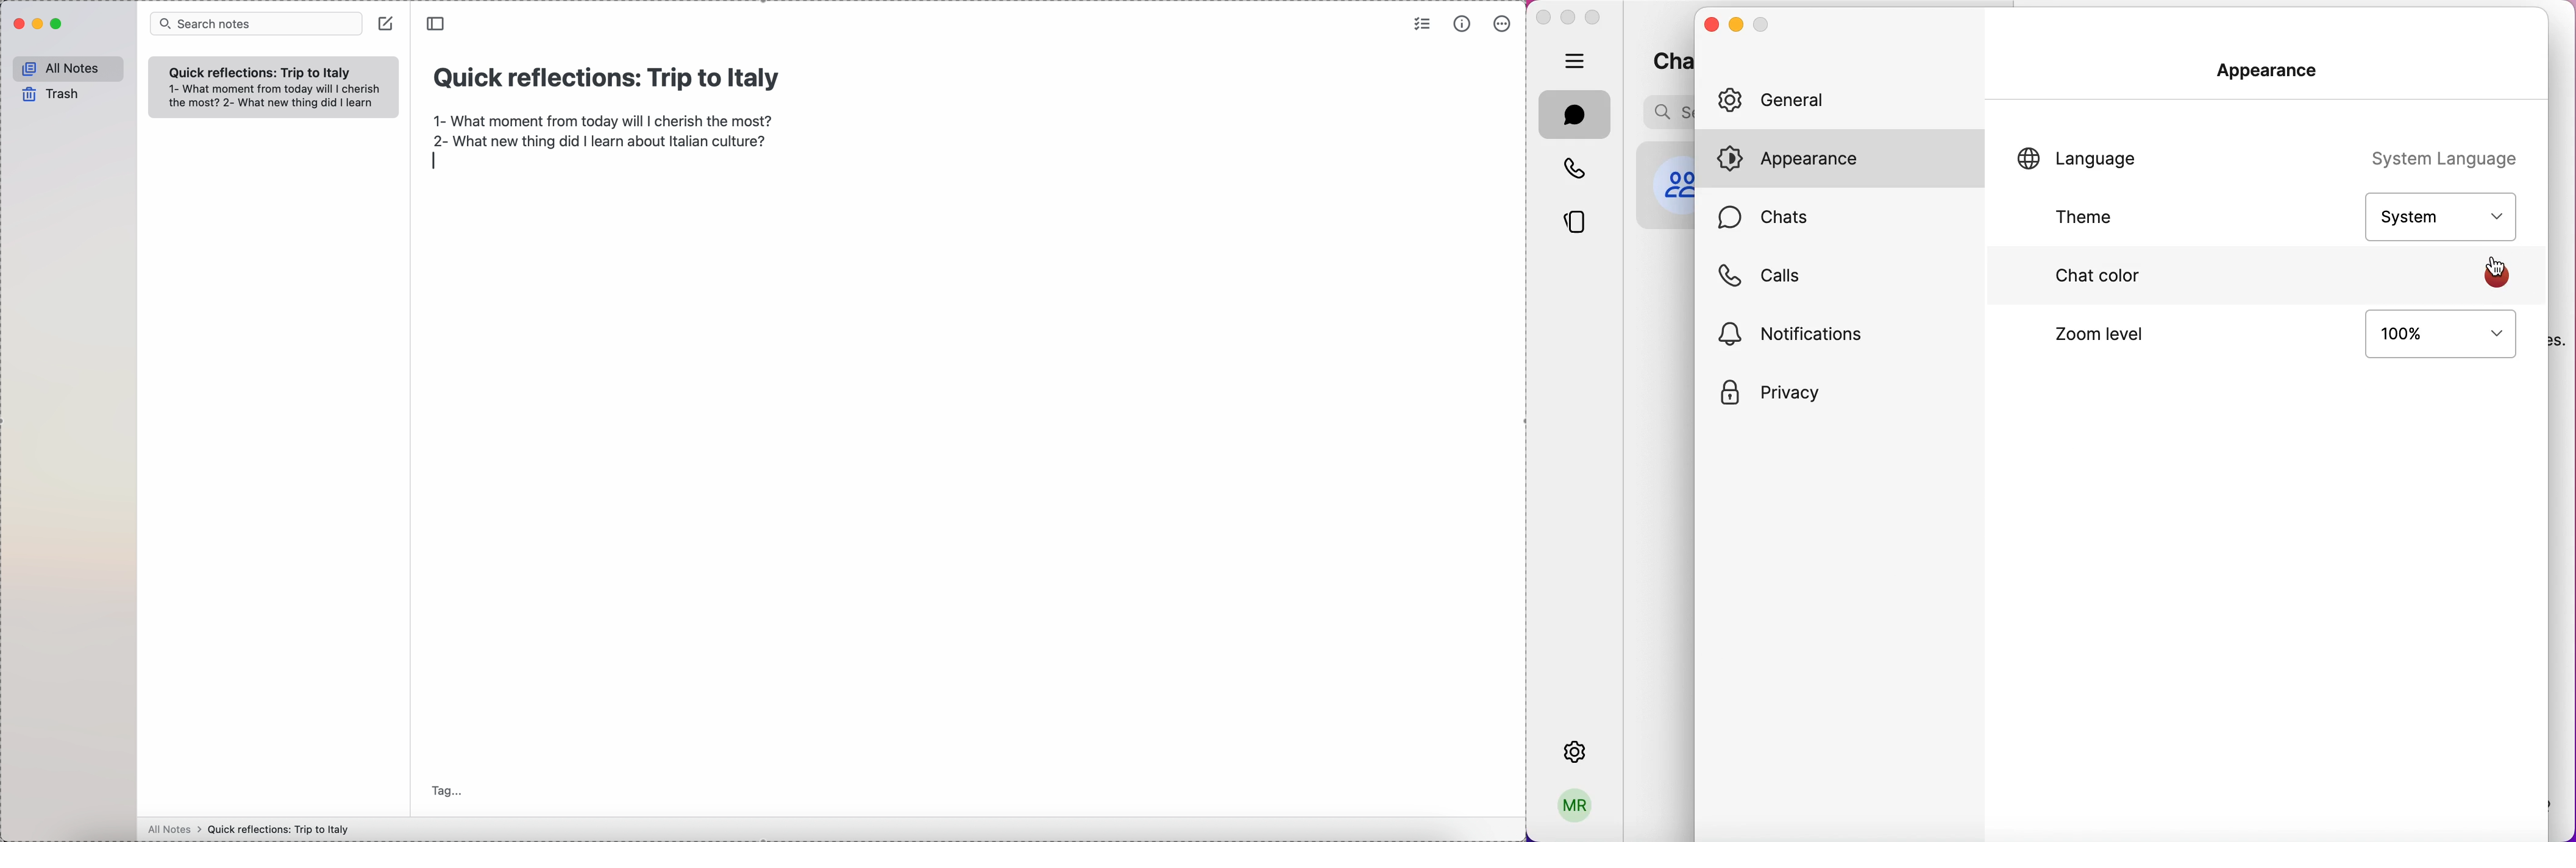 This screenshot has width=2576, height=868. Describe the element at coordinates (1850, 161) in the screenshot. I see `appearance` at that location.